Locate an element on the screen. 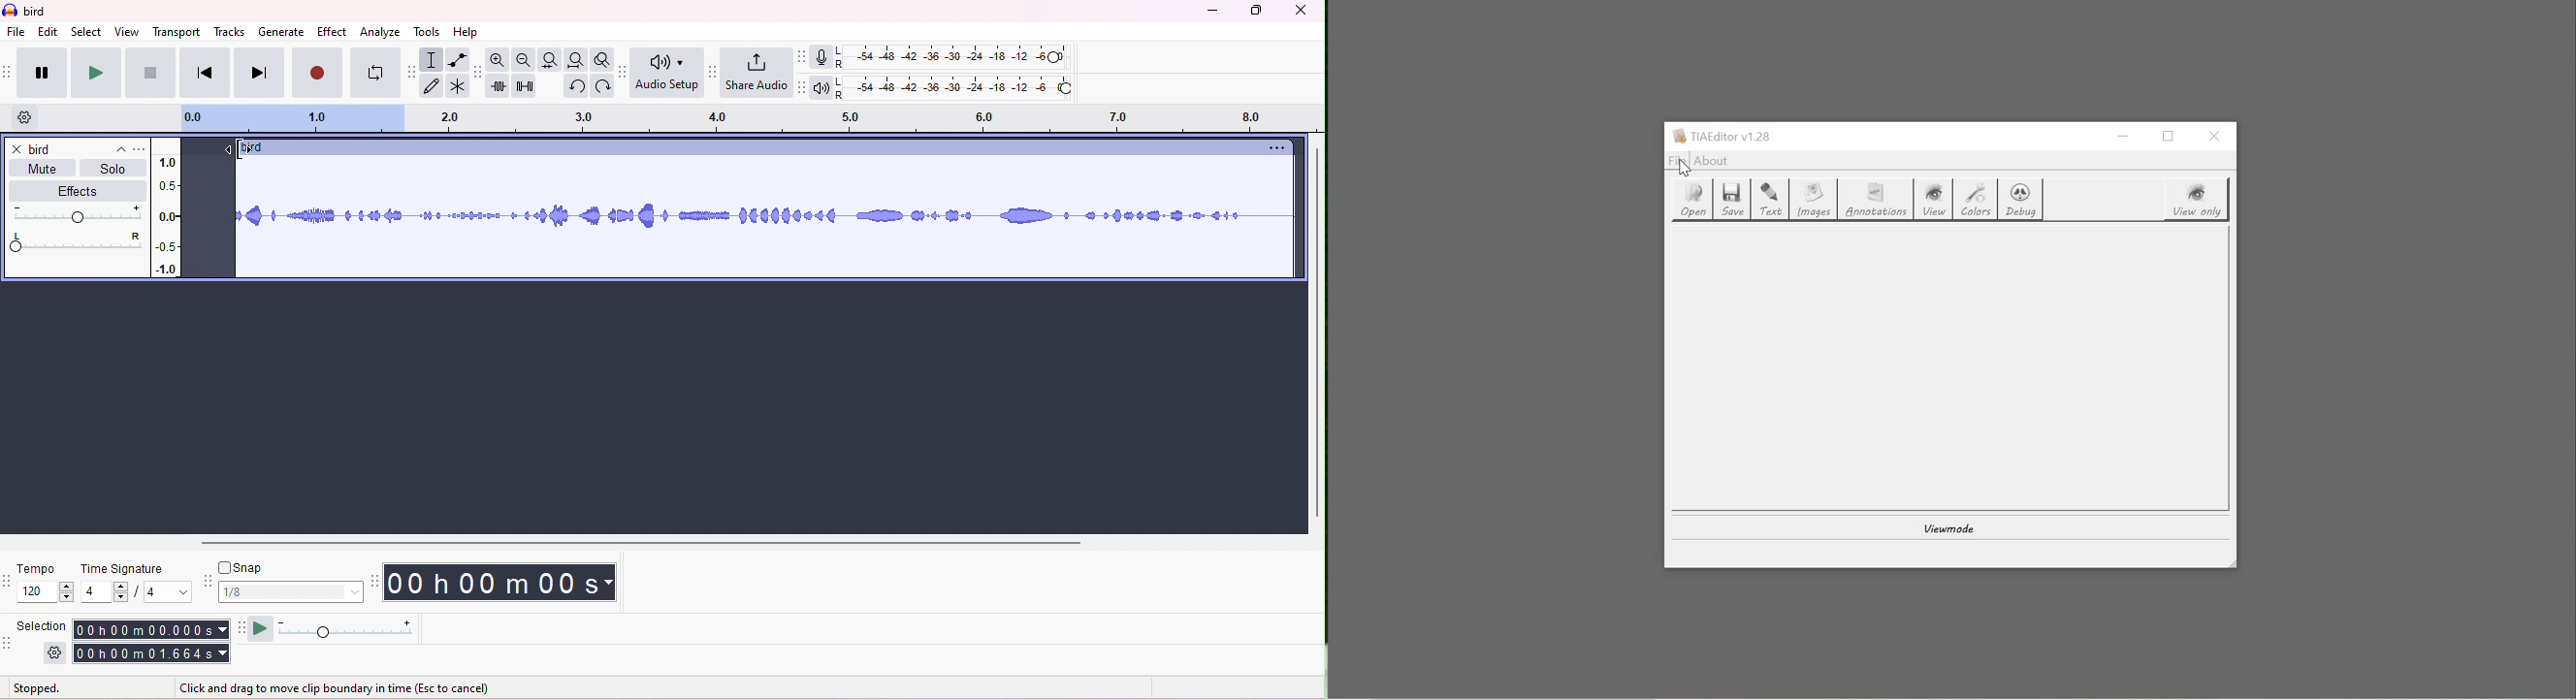 This screenshot has width=2576, height=700. track title is located at coordinates (252, 148).